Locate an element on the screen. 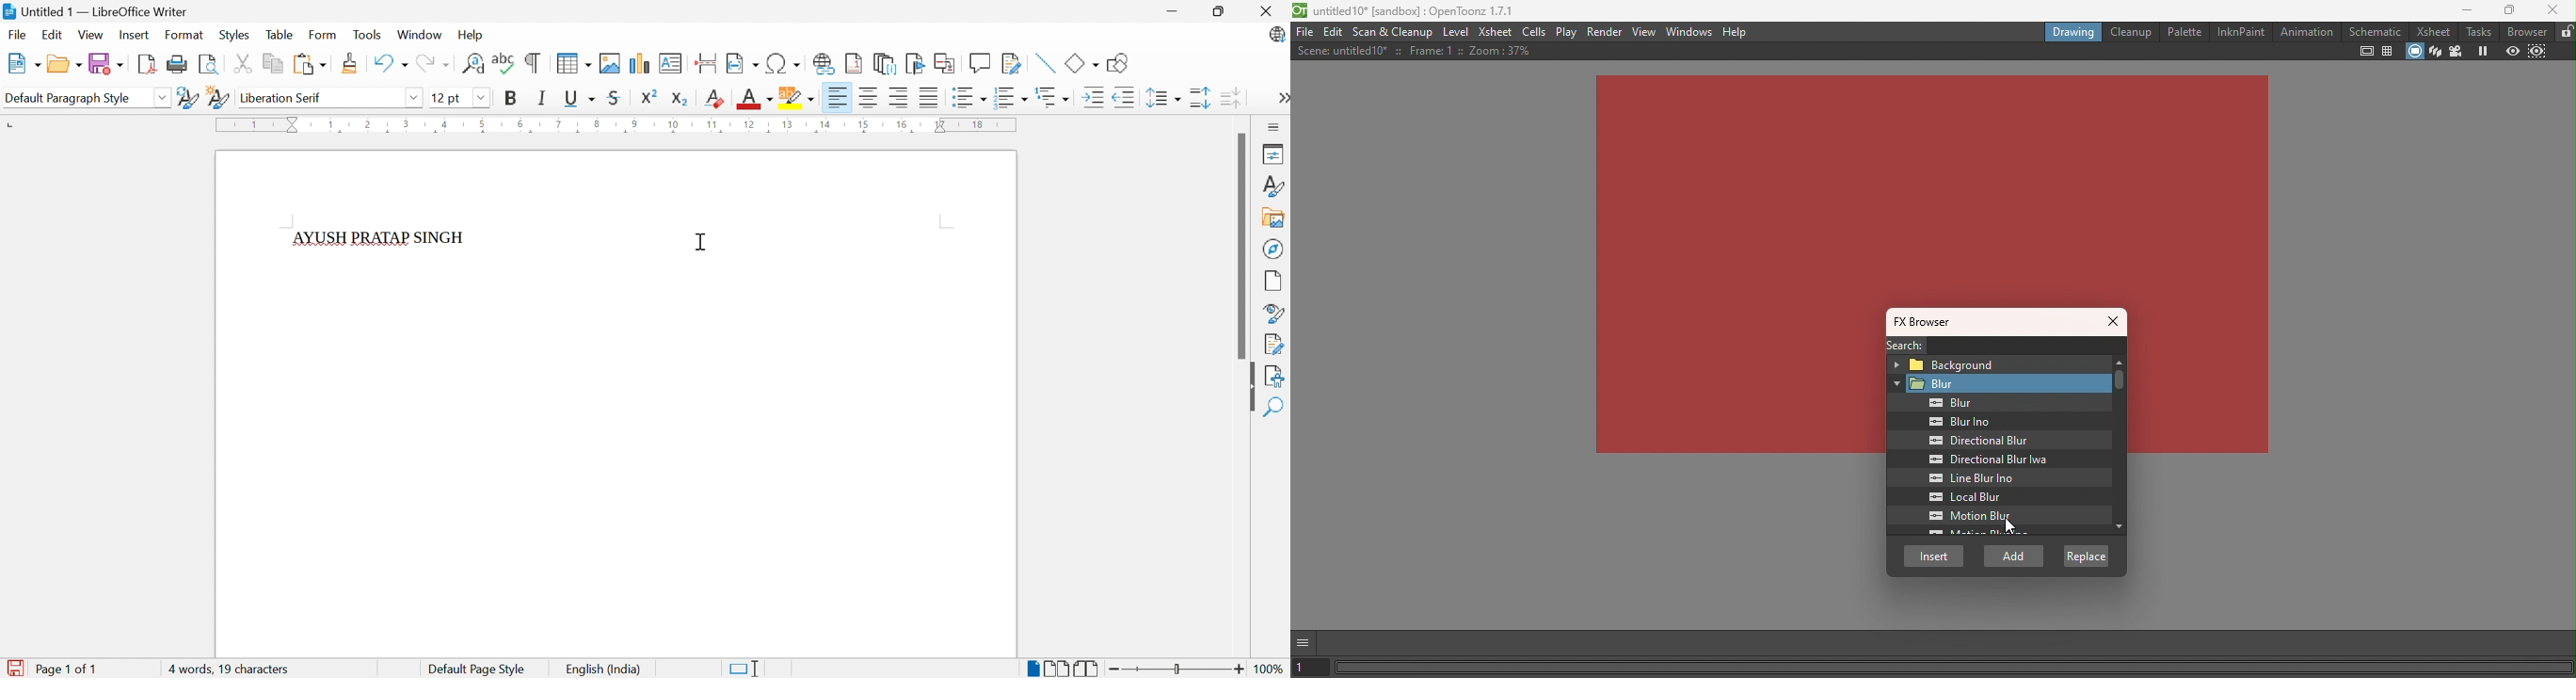 This screenshot has height=700, width=2576. Format is located at coordinates (184, 34).